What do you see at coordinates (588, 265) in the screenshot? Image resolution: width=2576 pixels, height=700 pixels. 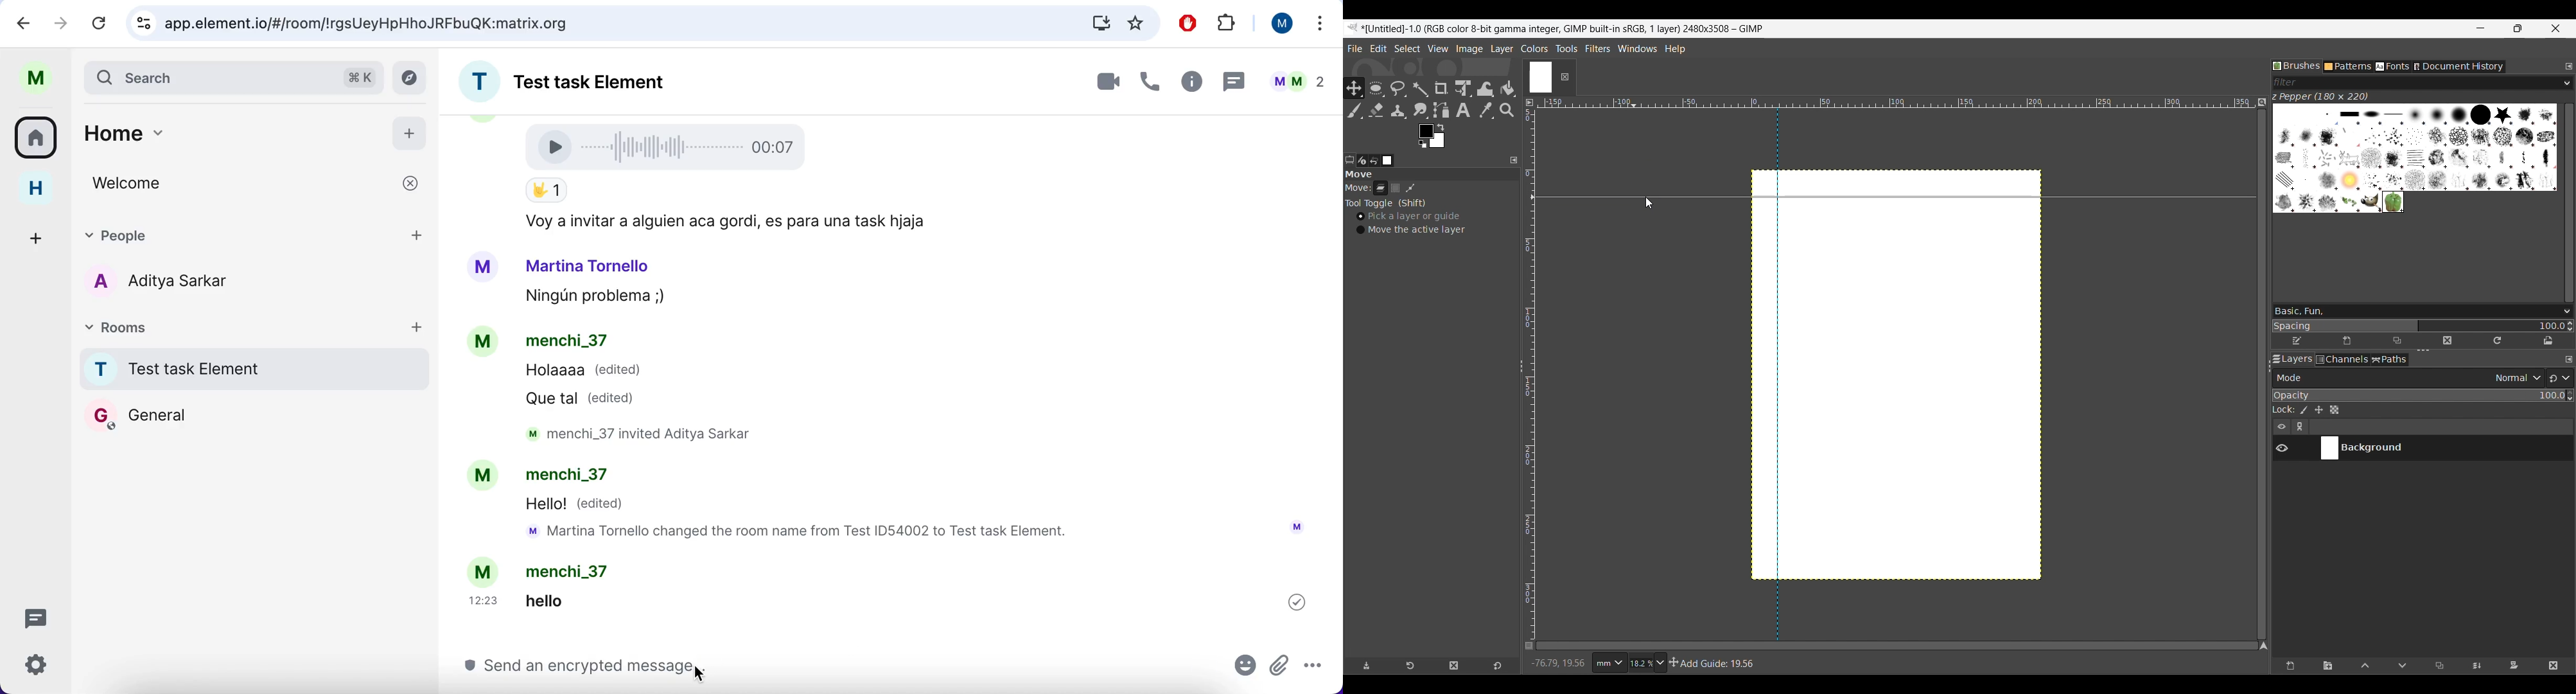 I see `Martina Tornello` at bounding box center [588, 265].